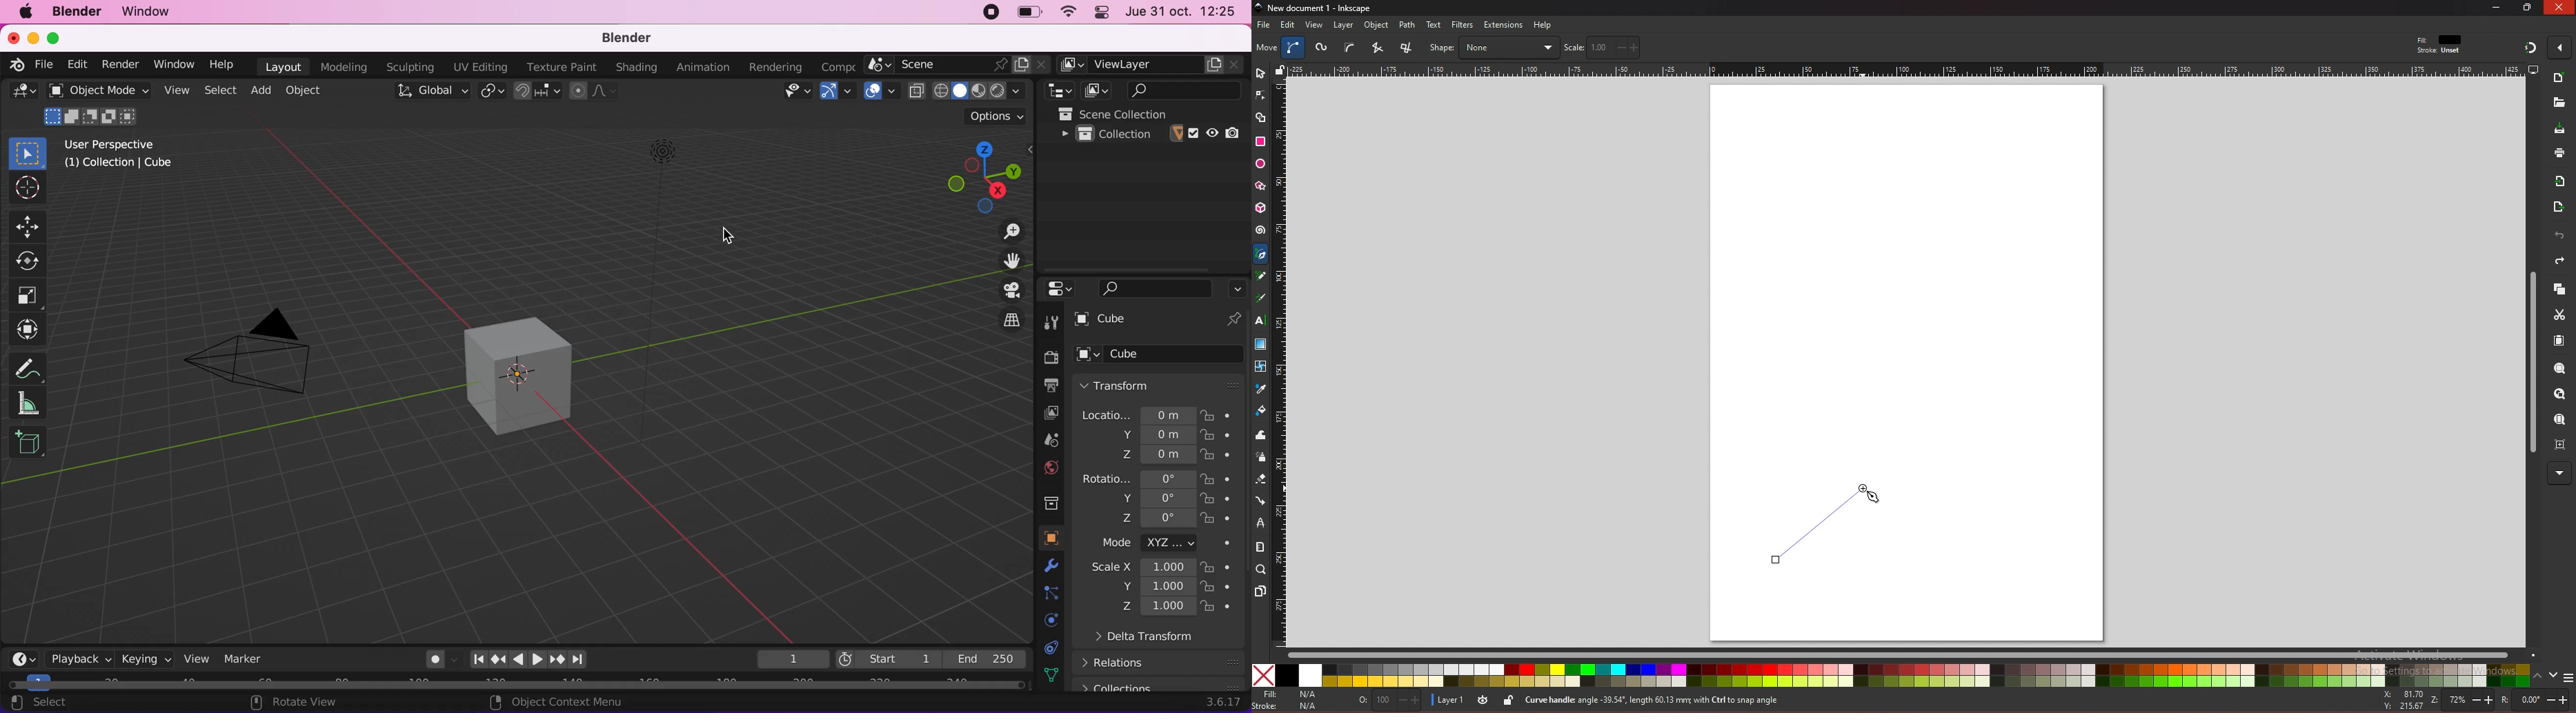  What do you see at coordinates (1047, 674) in the screenshot?
I see `data` at bounding box center [1047, 674].